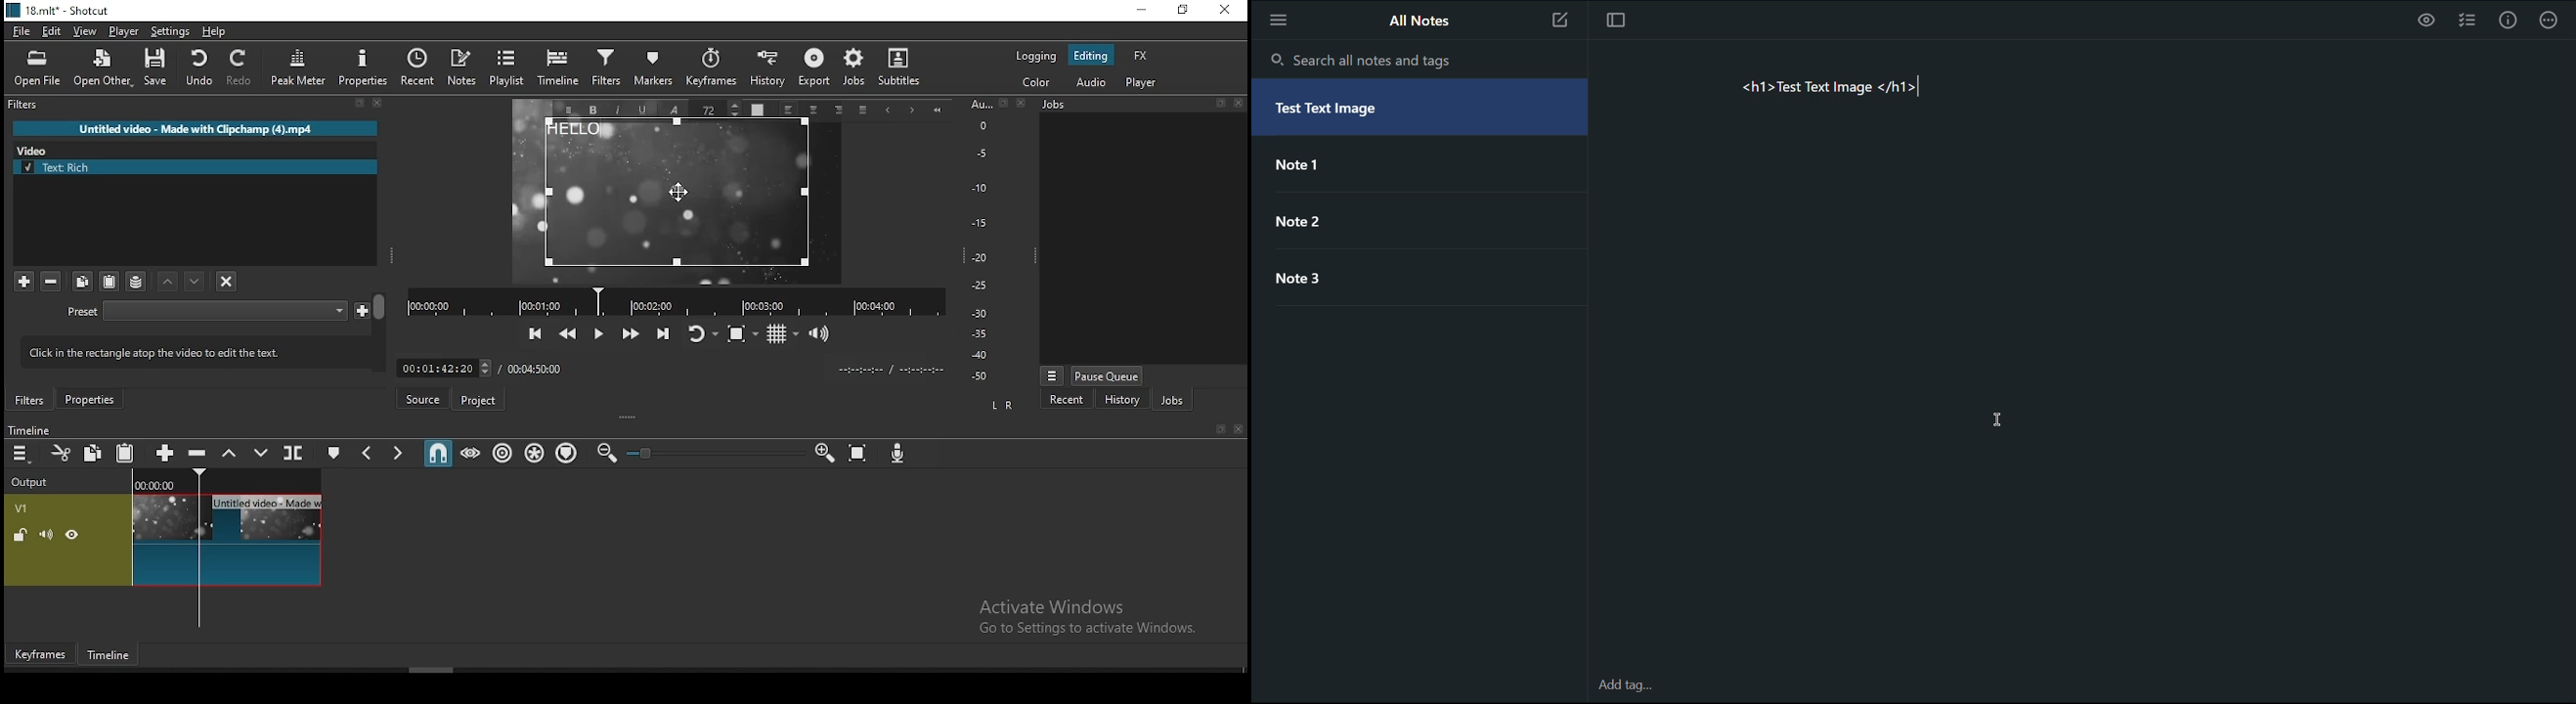 The image size is (2576, 728). What do you see at coordinates (398, 451) in the screenshot?
I see `next marker` at bounding box center [398, 451].